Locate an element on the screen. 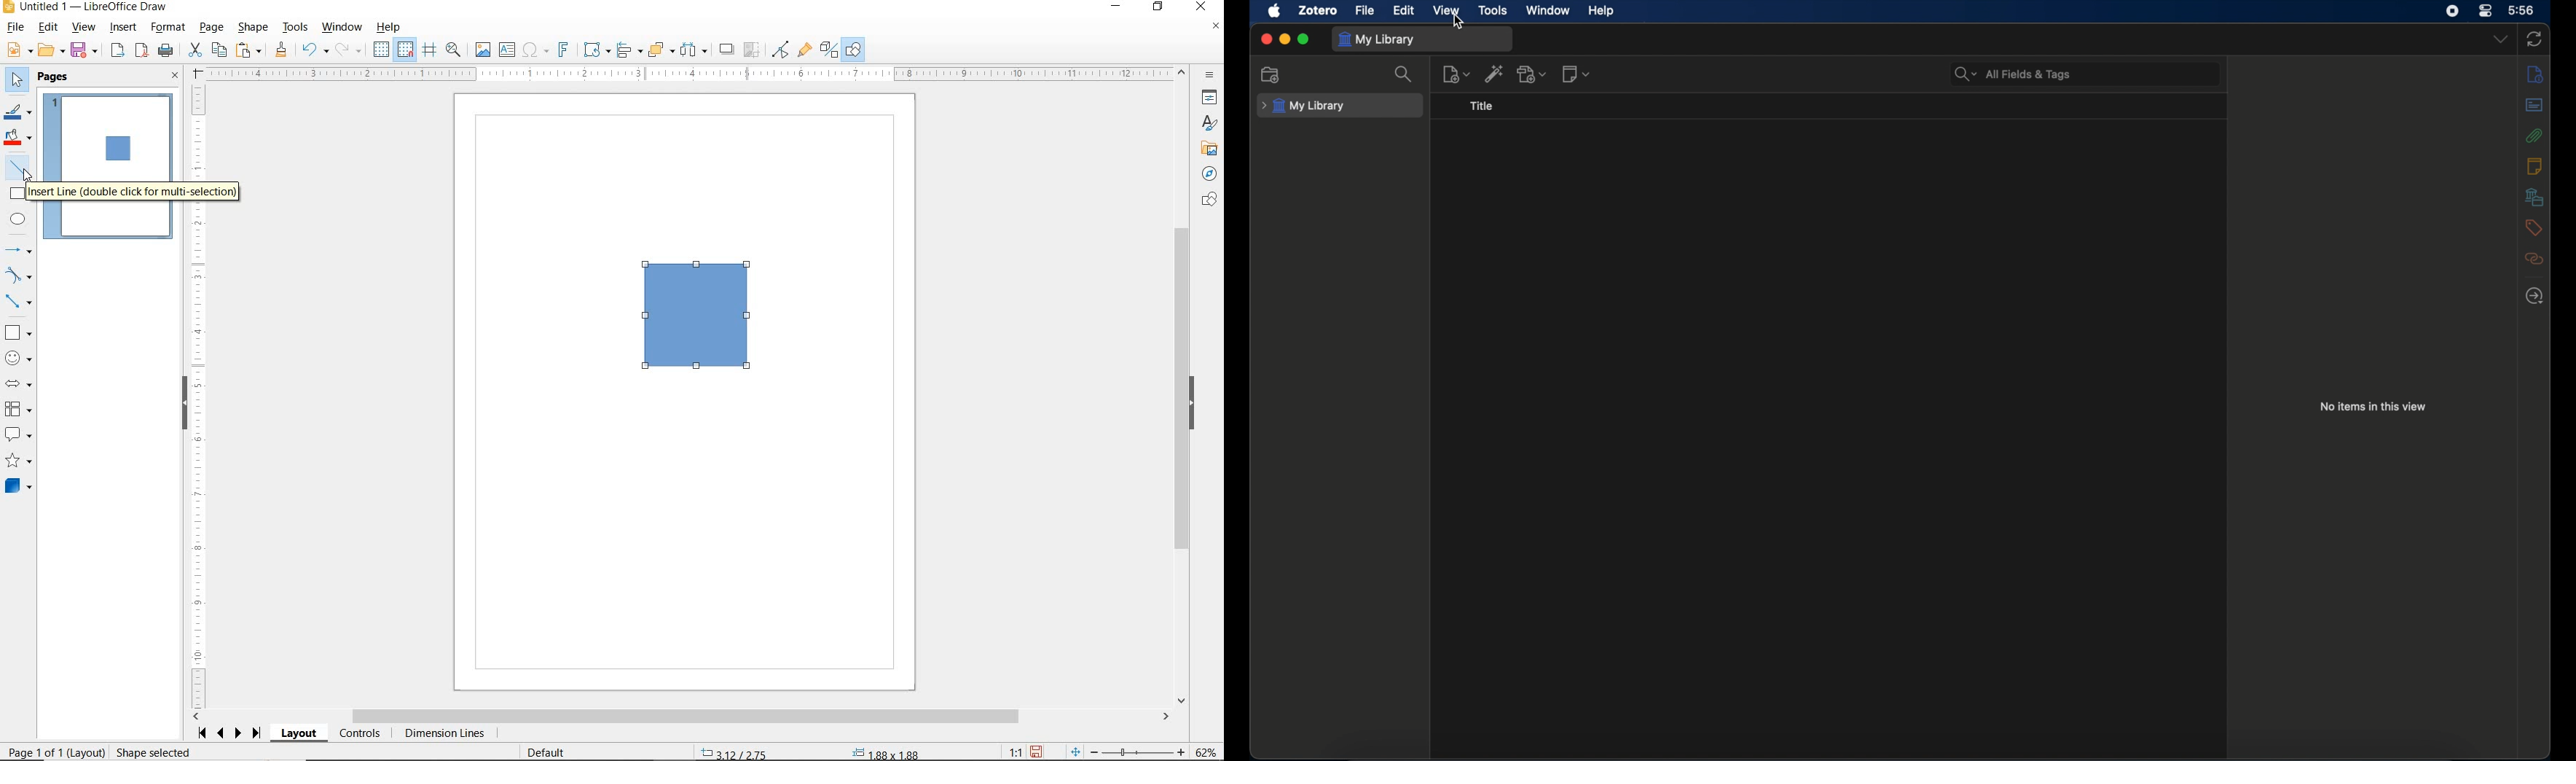  sync is located at coordinates (2535, 40).